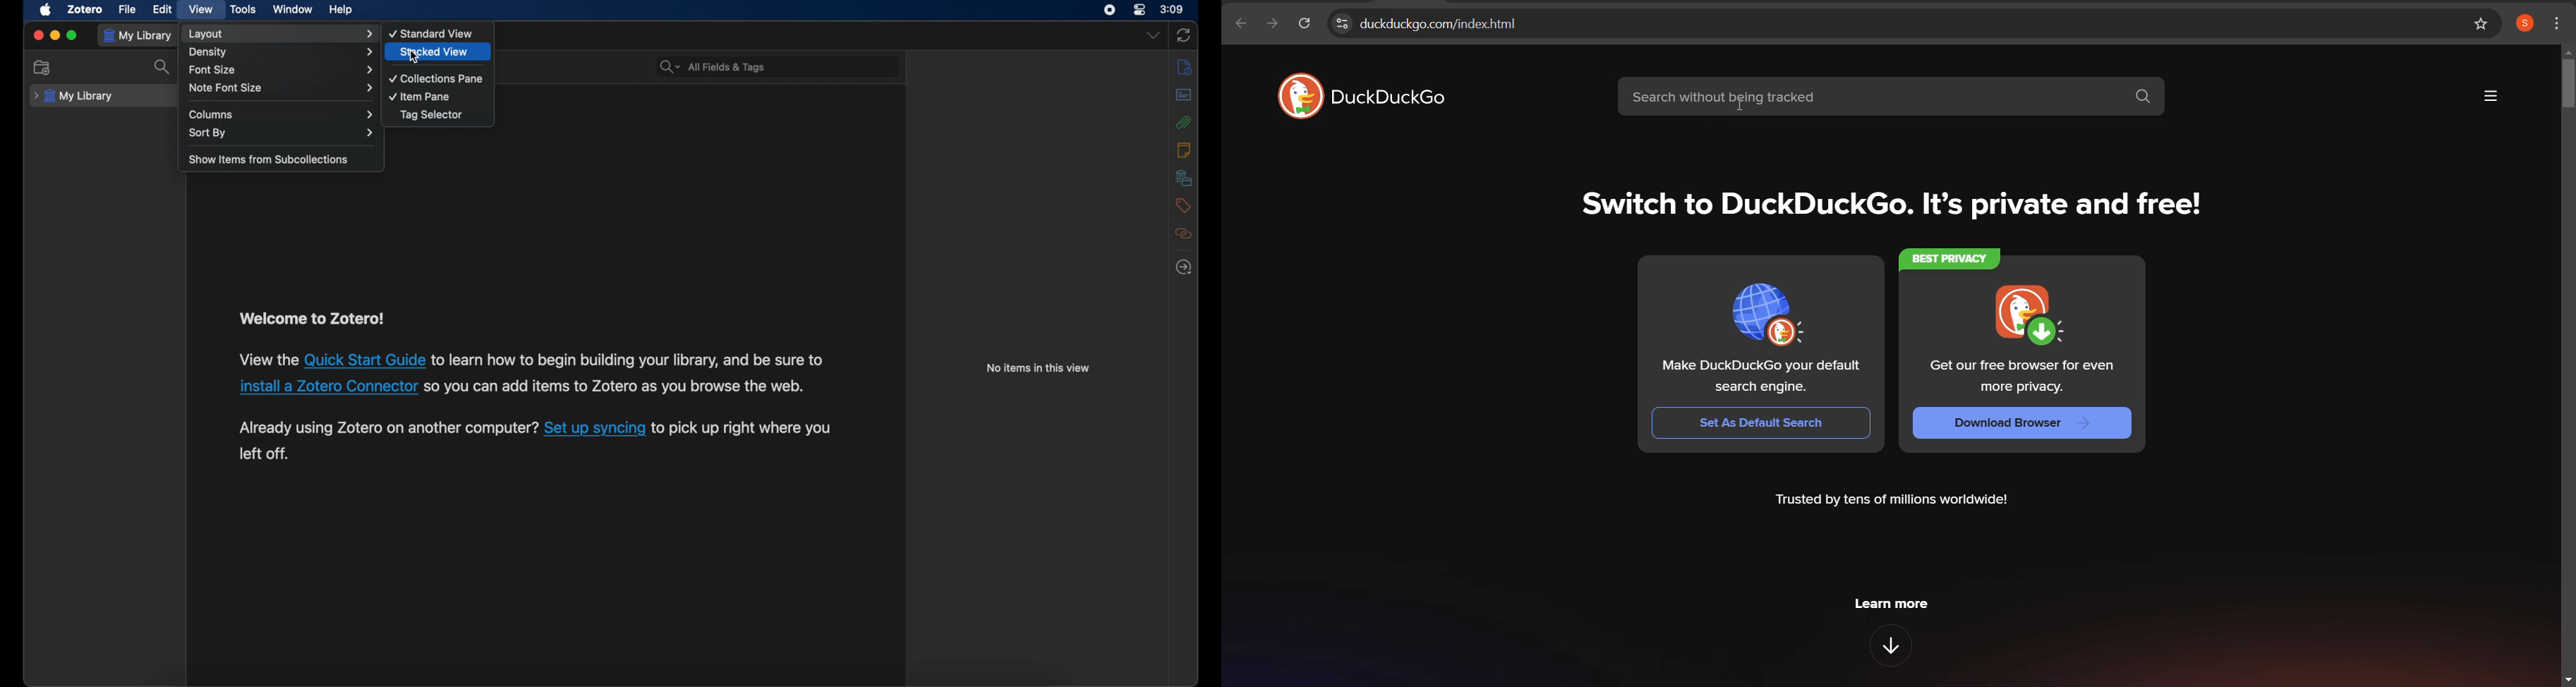 The image size is (2576, 700). What do you see at coordinates (162, 10) in the screenshot?
I see `edit` at bounding box center [162, 10].